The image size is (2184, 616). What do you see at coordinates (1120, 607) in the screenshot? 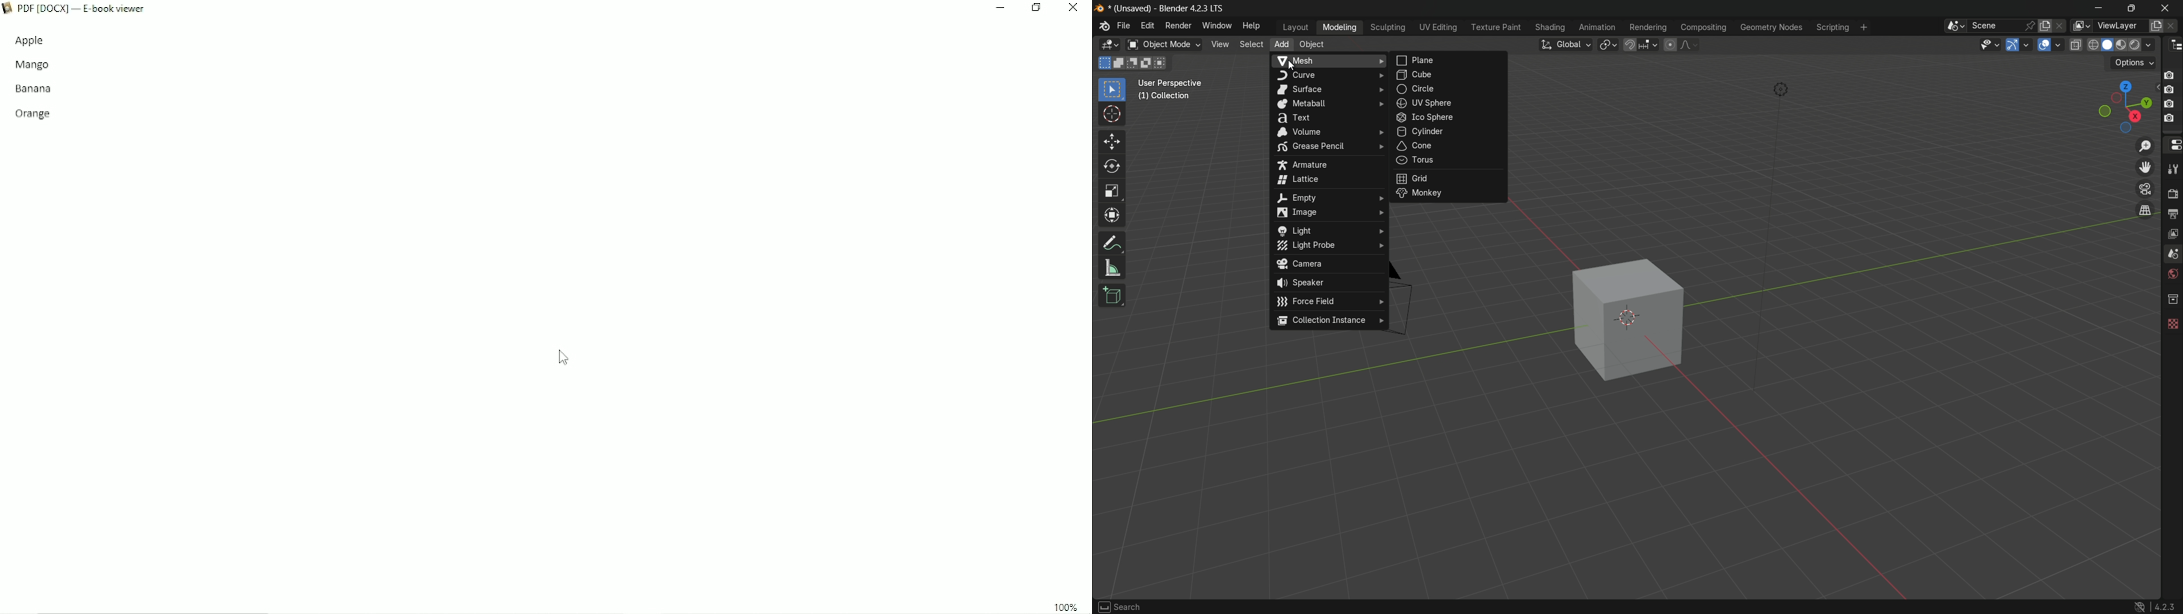
I see `search` at bounding box center [1120, 607].